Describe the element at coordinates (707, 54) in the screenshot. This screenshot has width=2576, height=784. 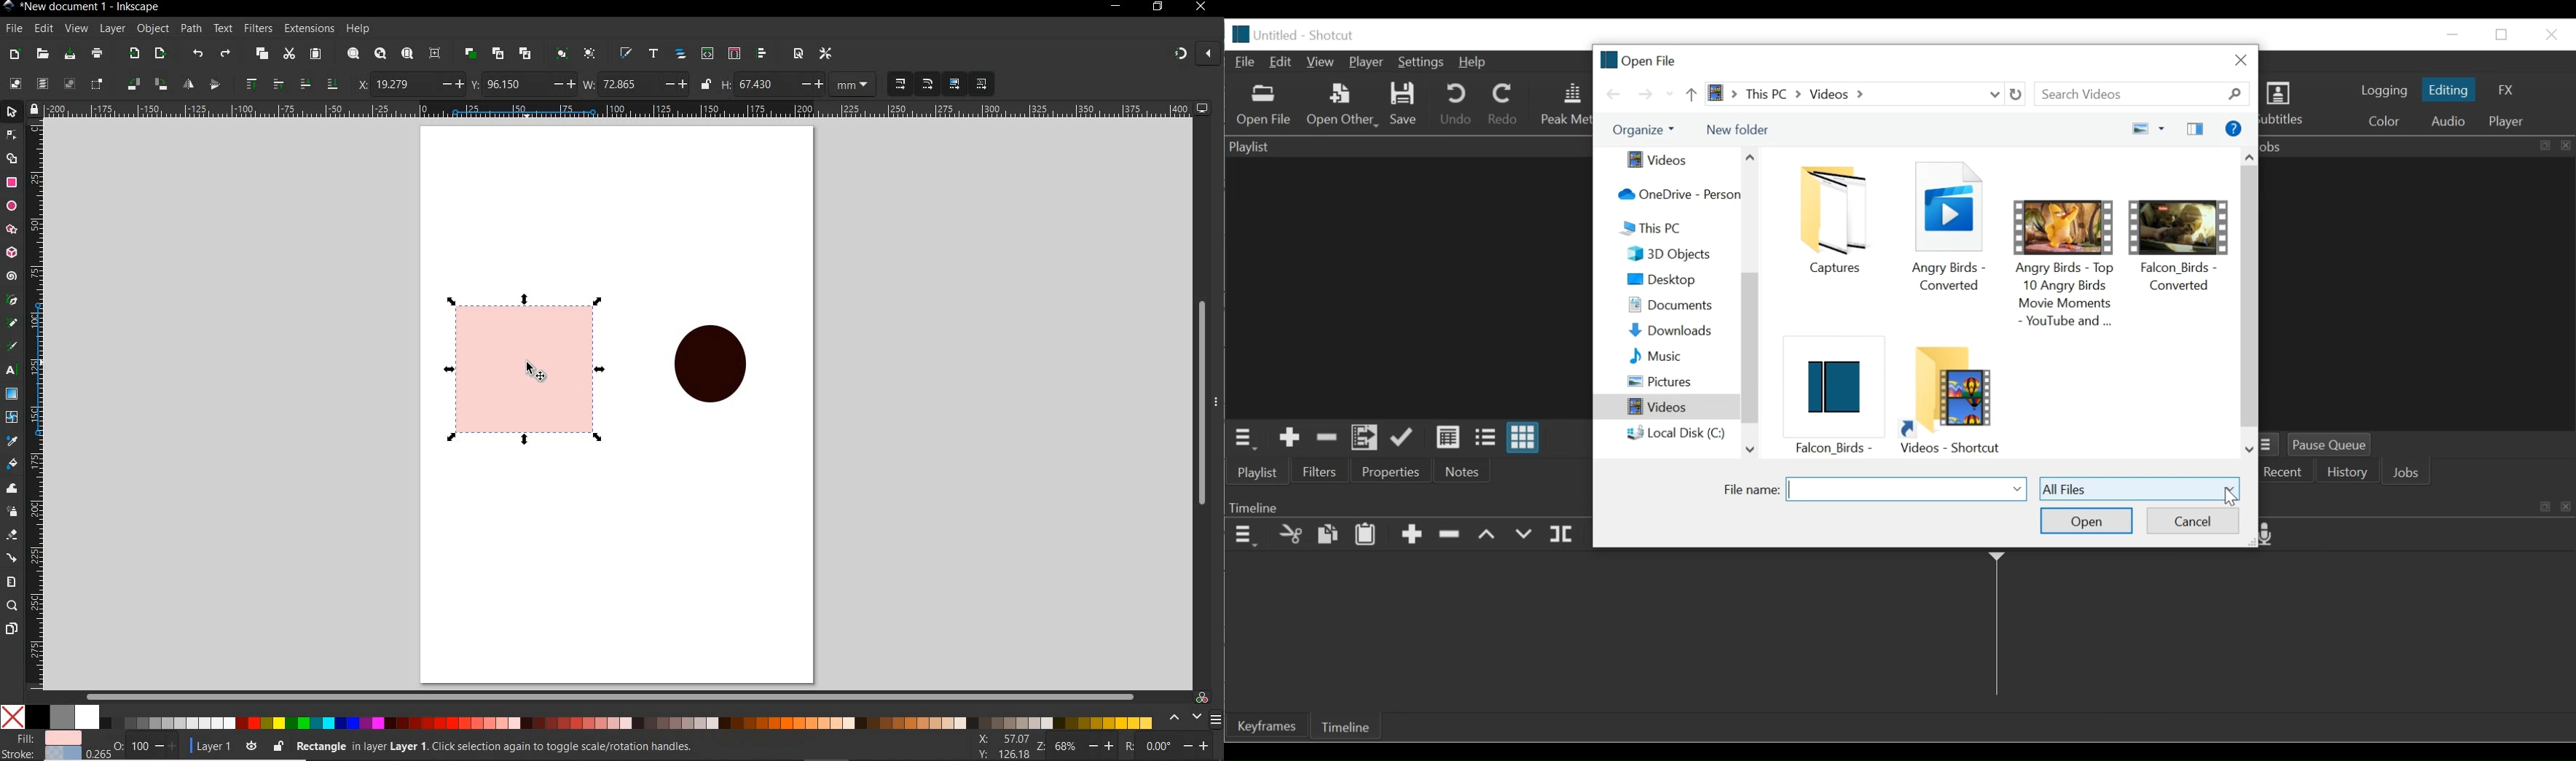
I see `open xml editor` at that location.